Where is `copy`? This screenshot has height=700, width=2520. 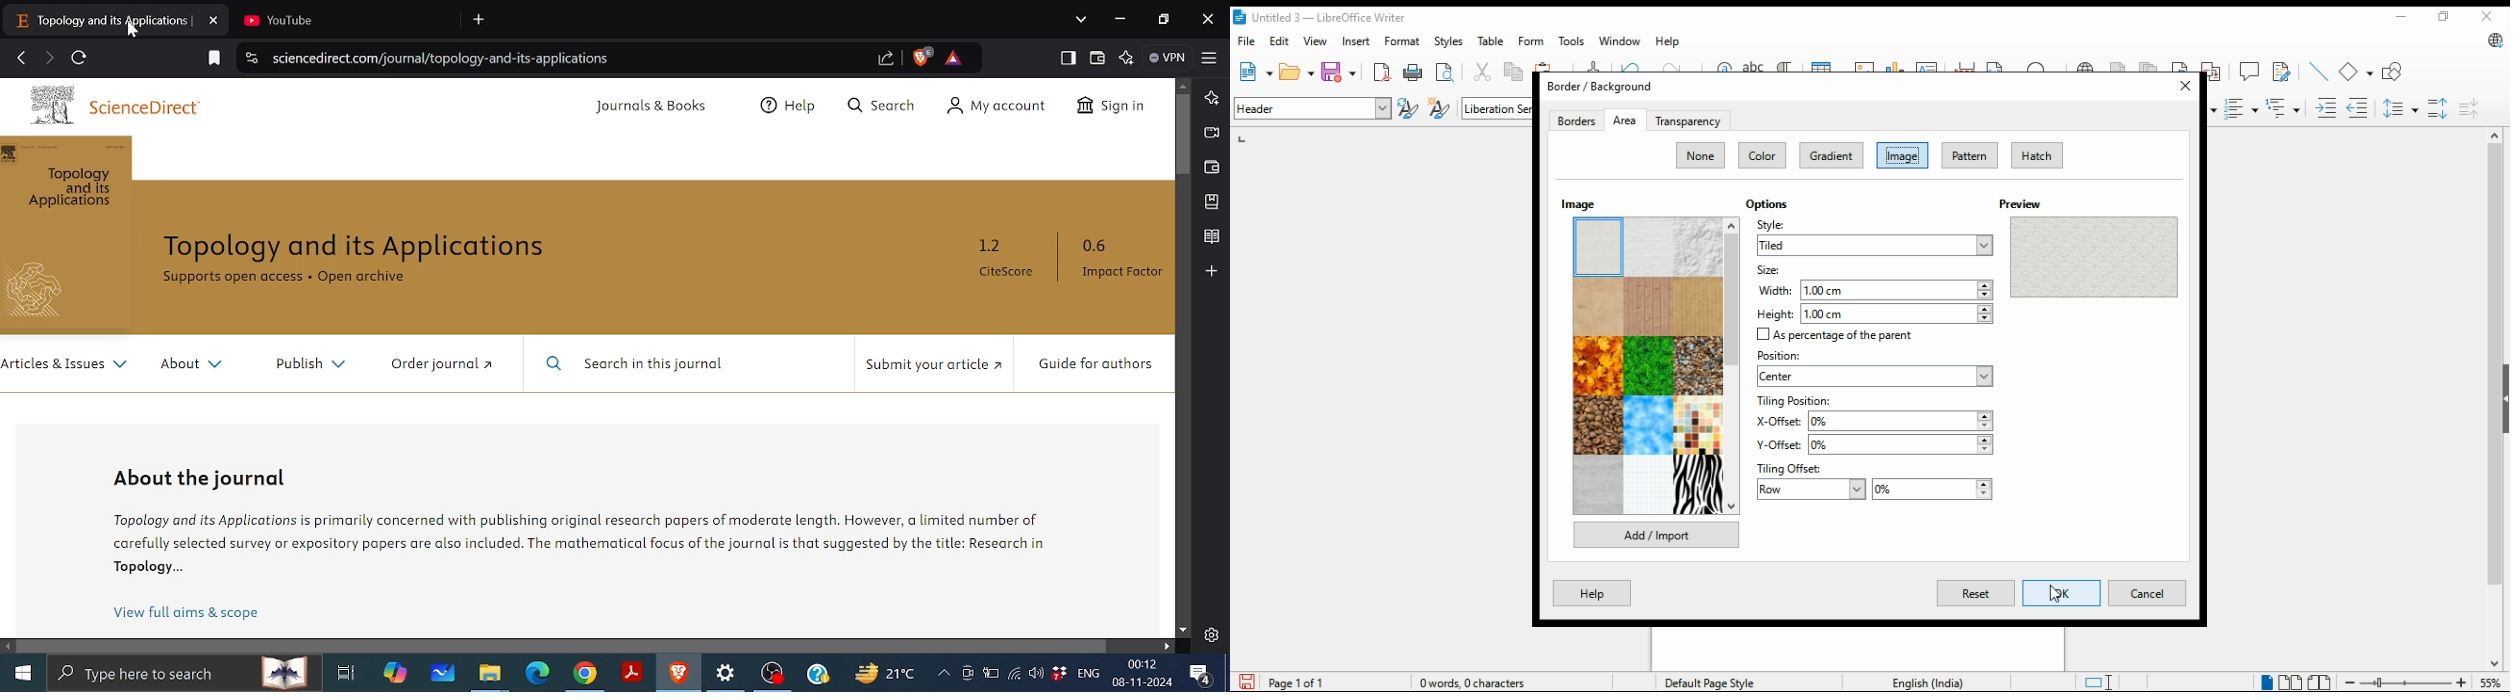
copy is located at coordinates (1515, 73).